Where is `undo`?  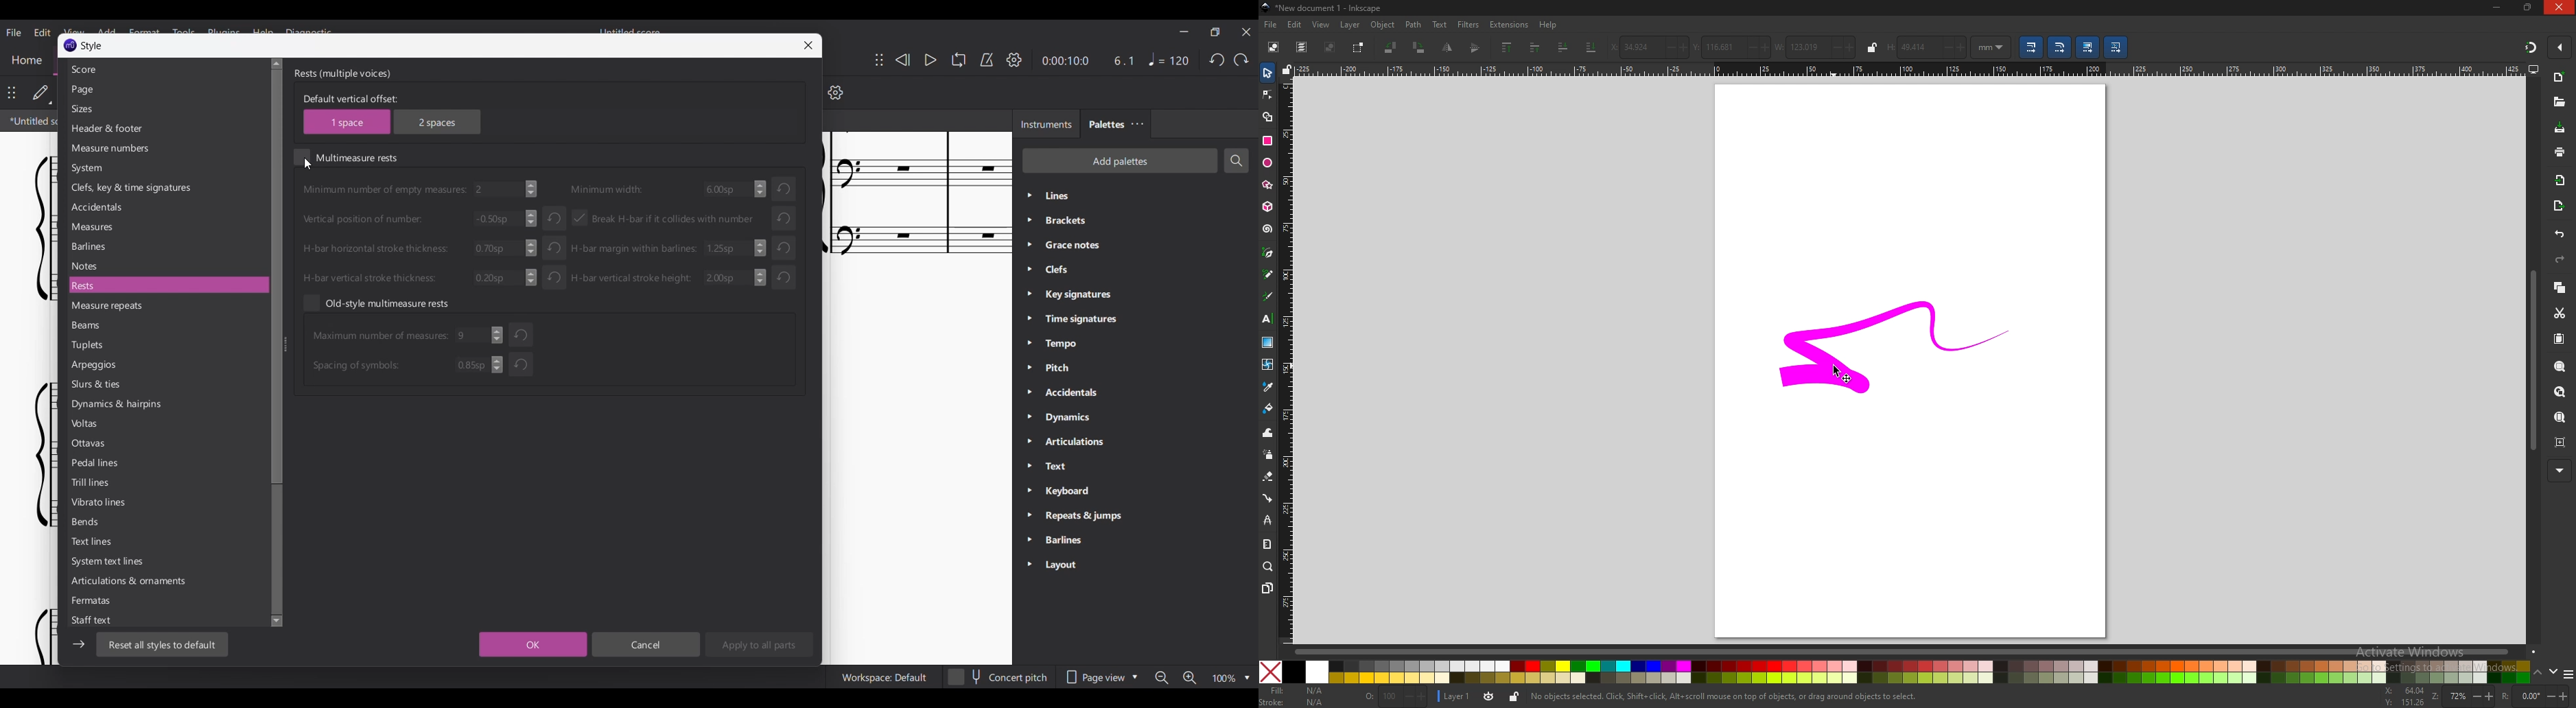 undo is located at coordinates (2560, 235).